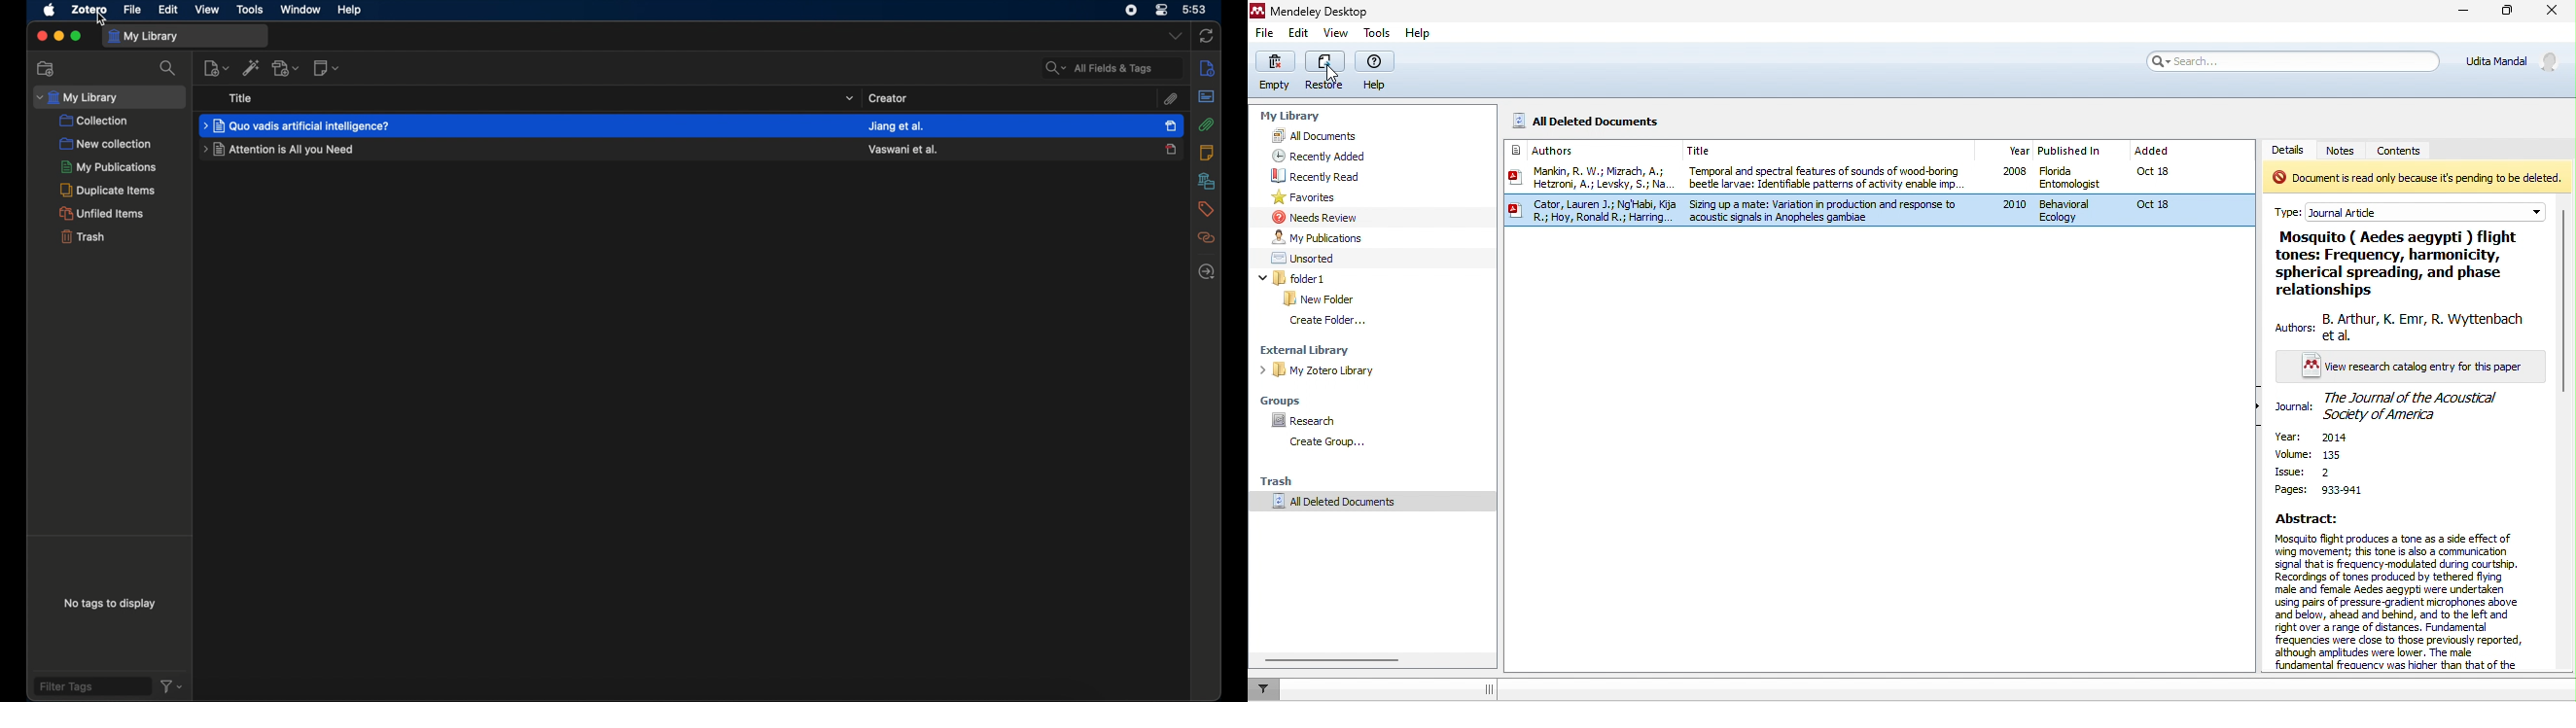  I want to click on research, so click(1309, 417).